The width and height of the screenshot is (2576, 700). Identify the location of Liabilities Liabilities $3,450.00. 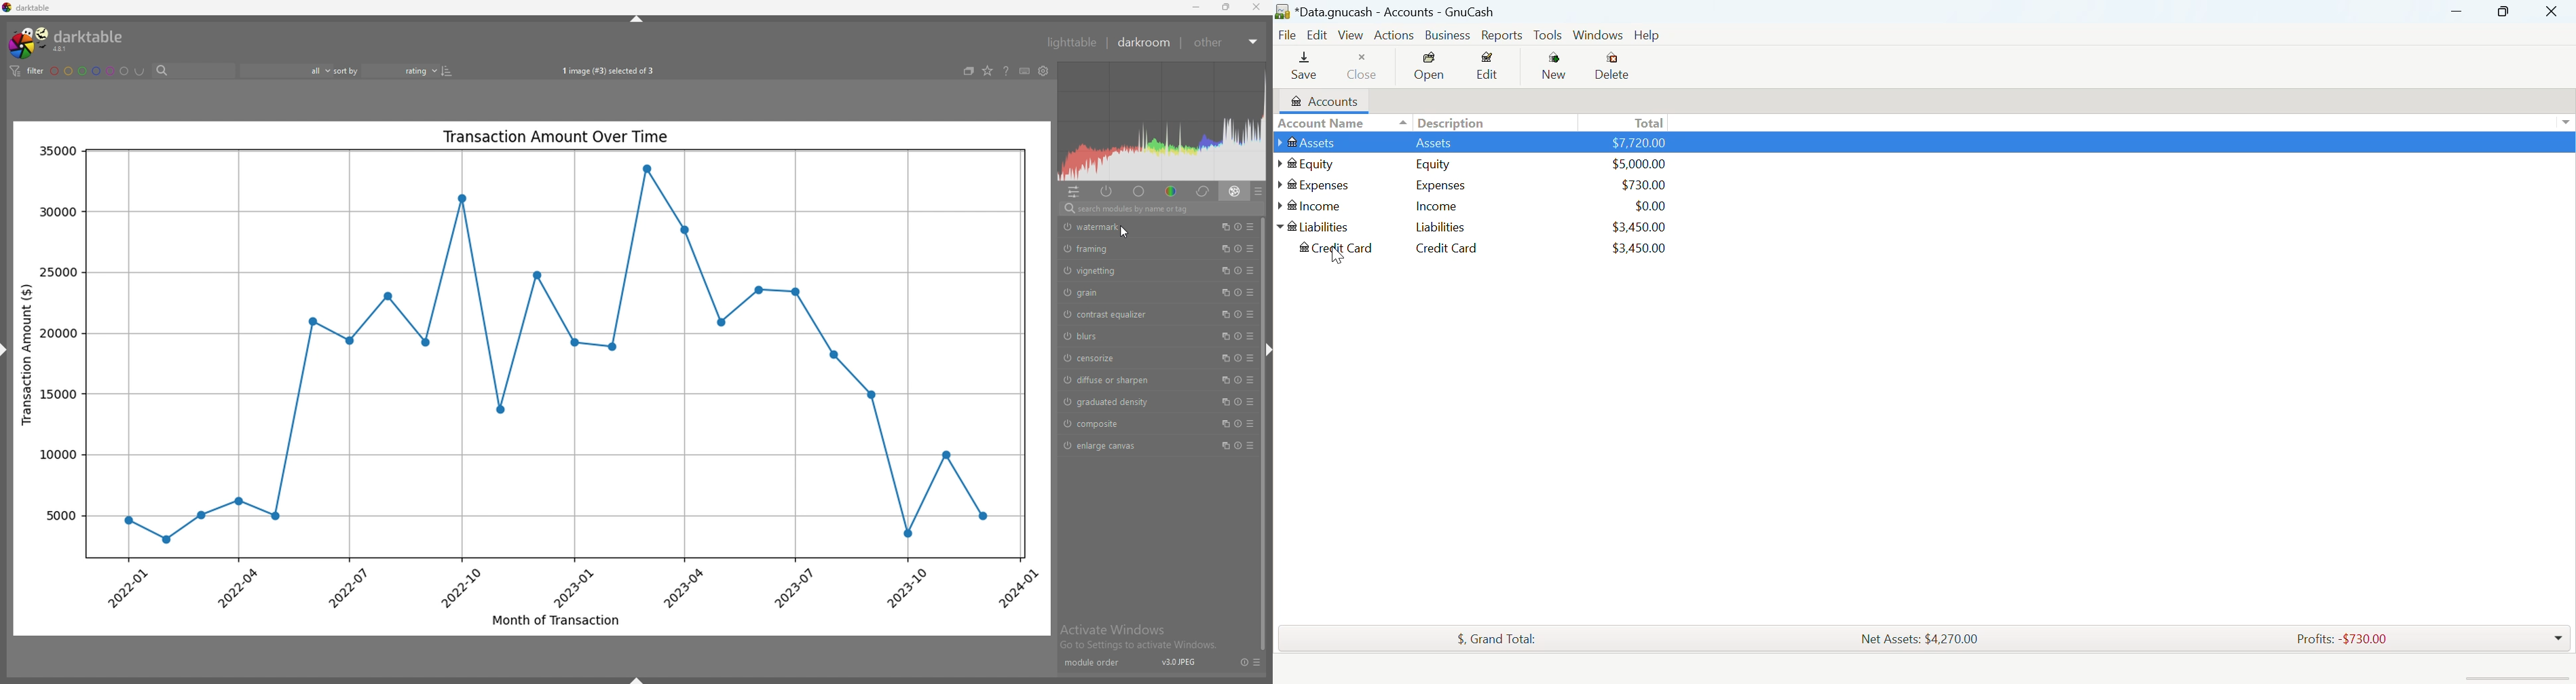
(1480, 231).